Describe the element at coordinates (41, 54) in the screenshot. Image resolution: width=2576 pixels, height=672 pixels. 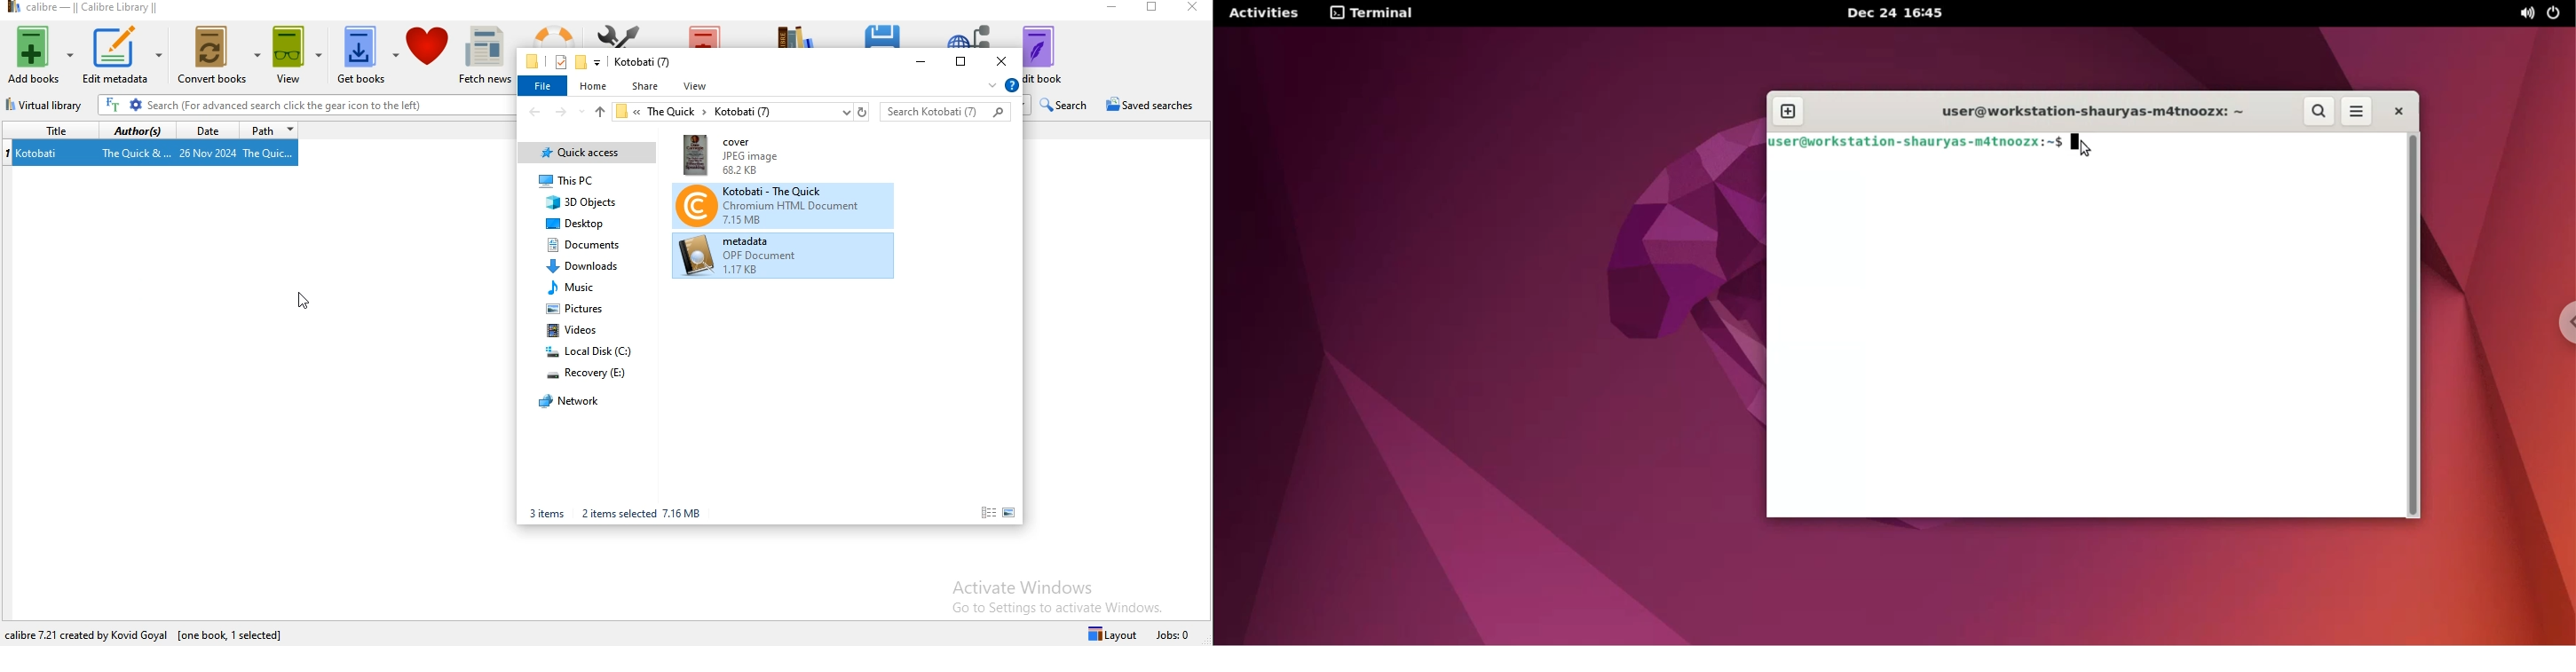
I see `add books` at that location.